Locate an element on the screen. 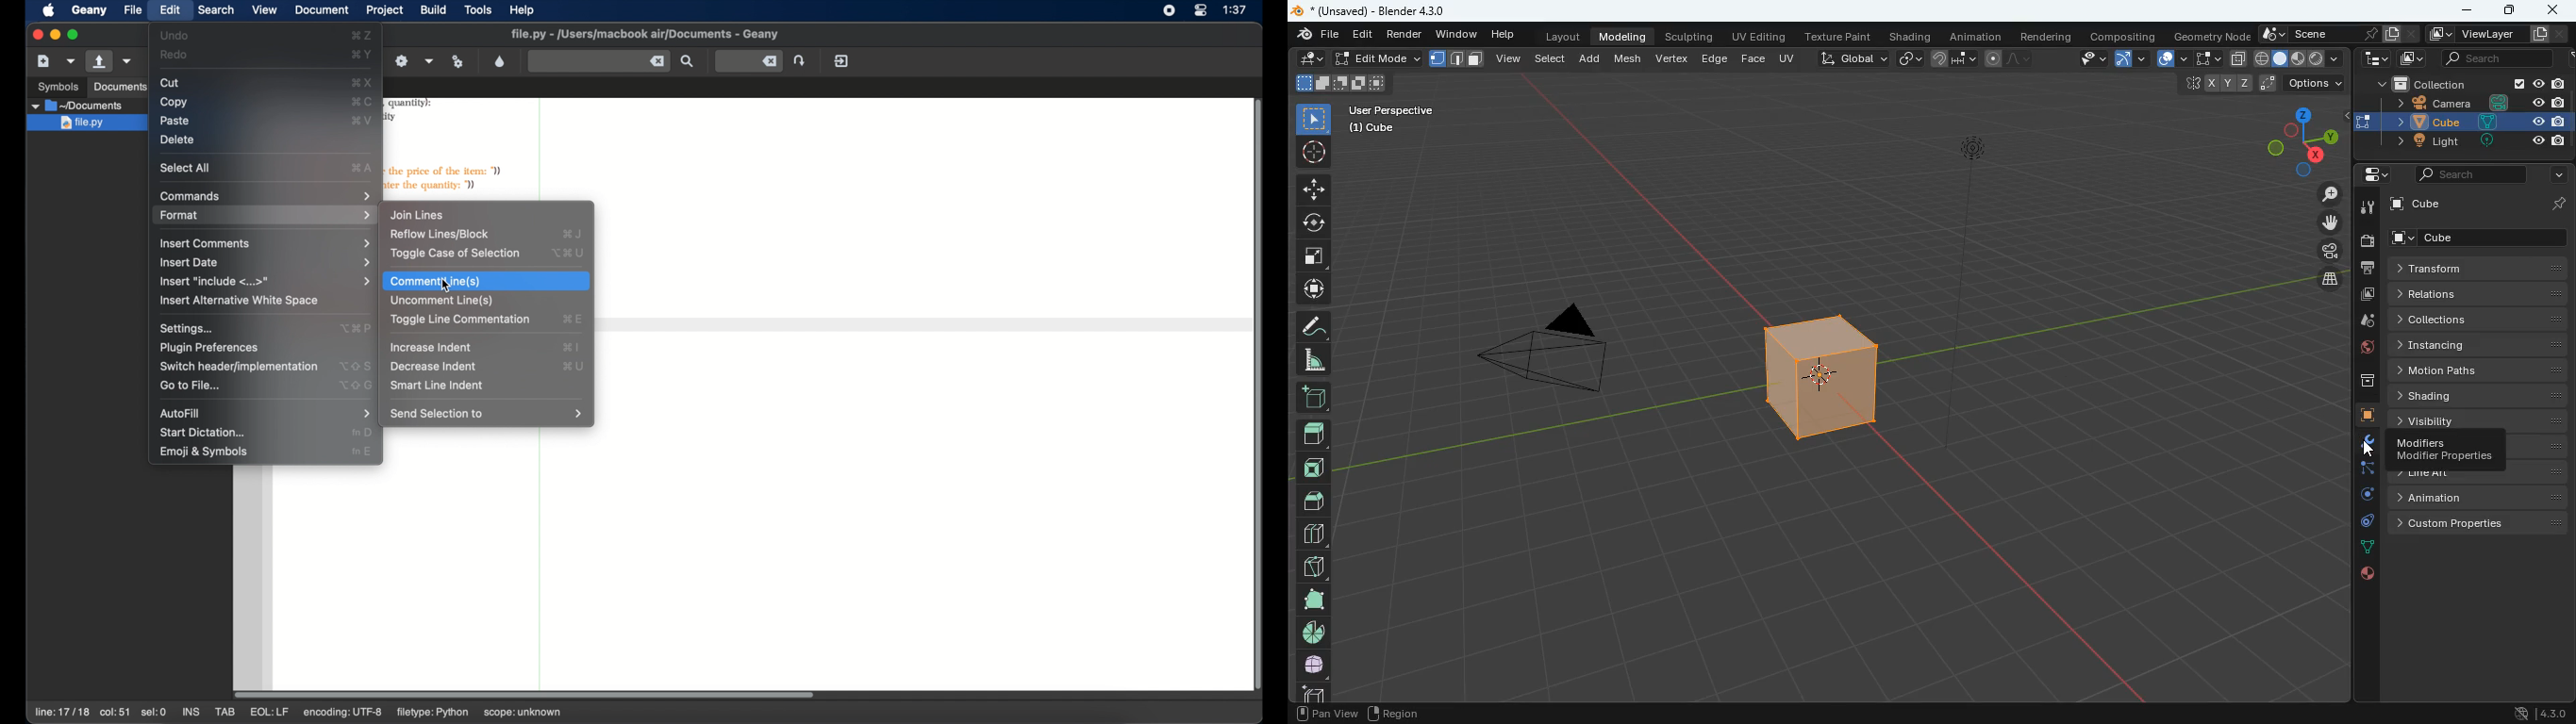  insert date is located at coordinates (265, 262).